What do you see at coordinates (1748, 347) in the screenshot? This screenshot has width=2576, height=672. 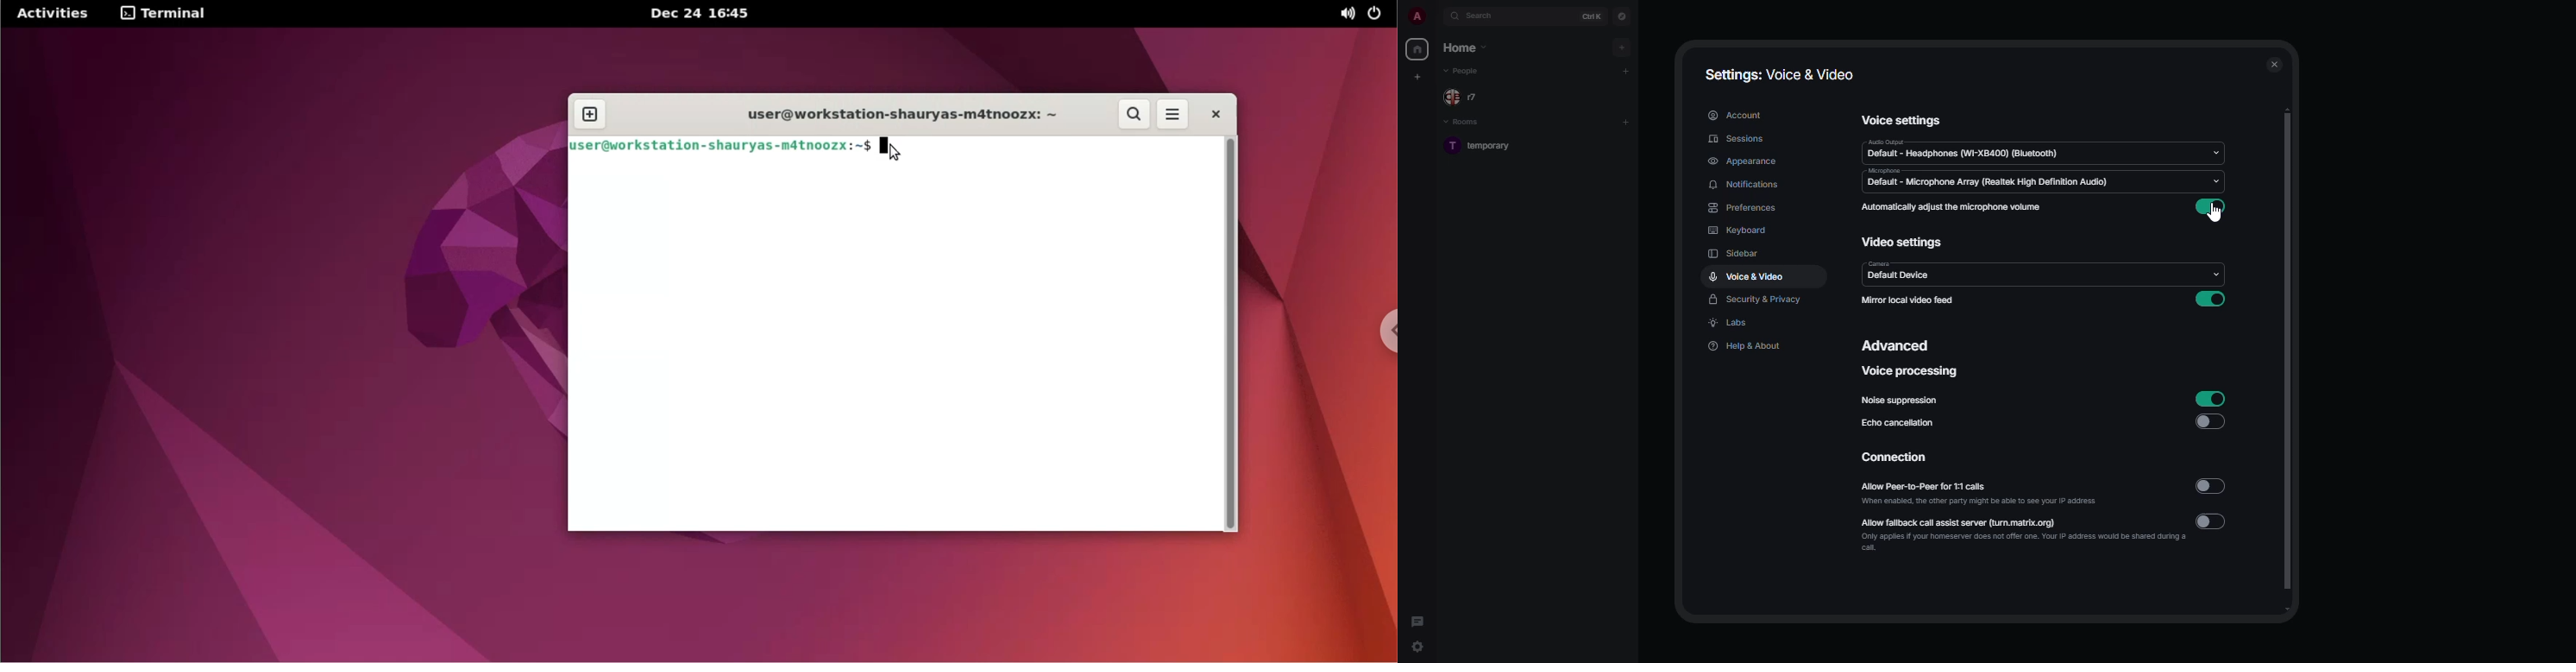 I see `help & about` at bounding box center [1748, 347].